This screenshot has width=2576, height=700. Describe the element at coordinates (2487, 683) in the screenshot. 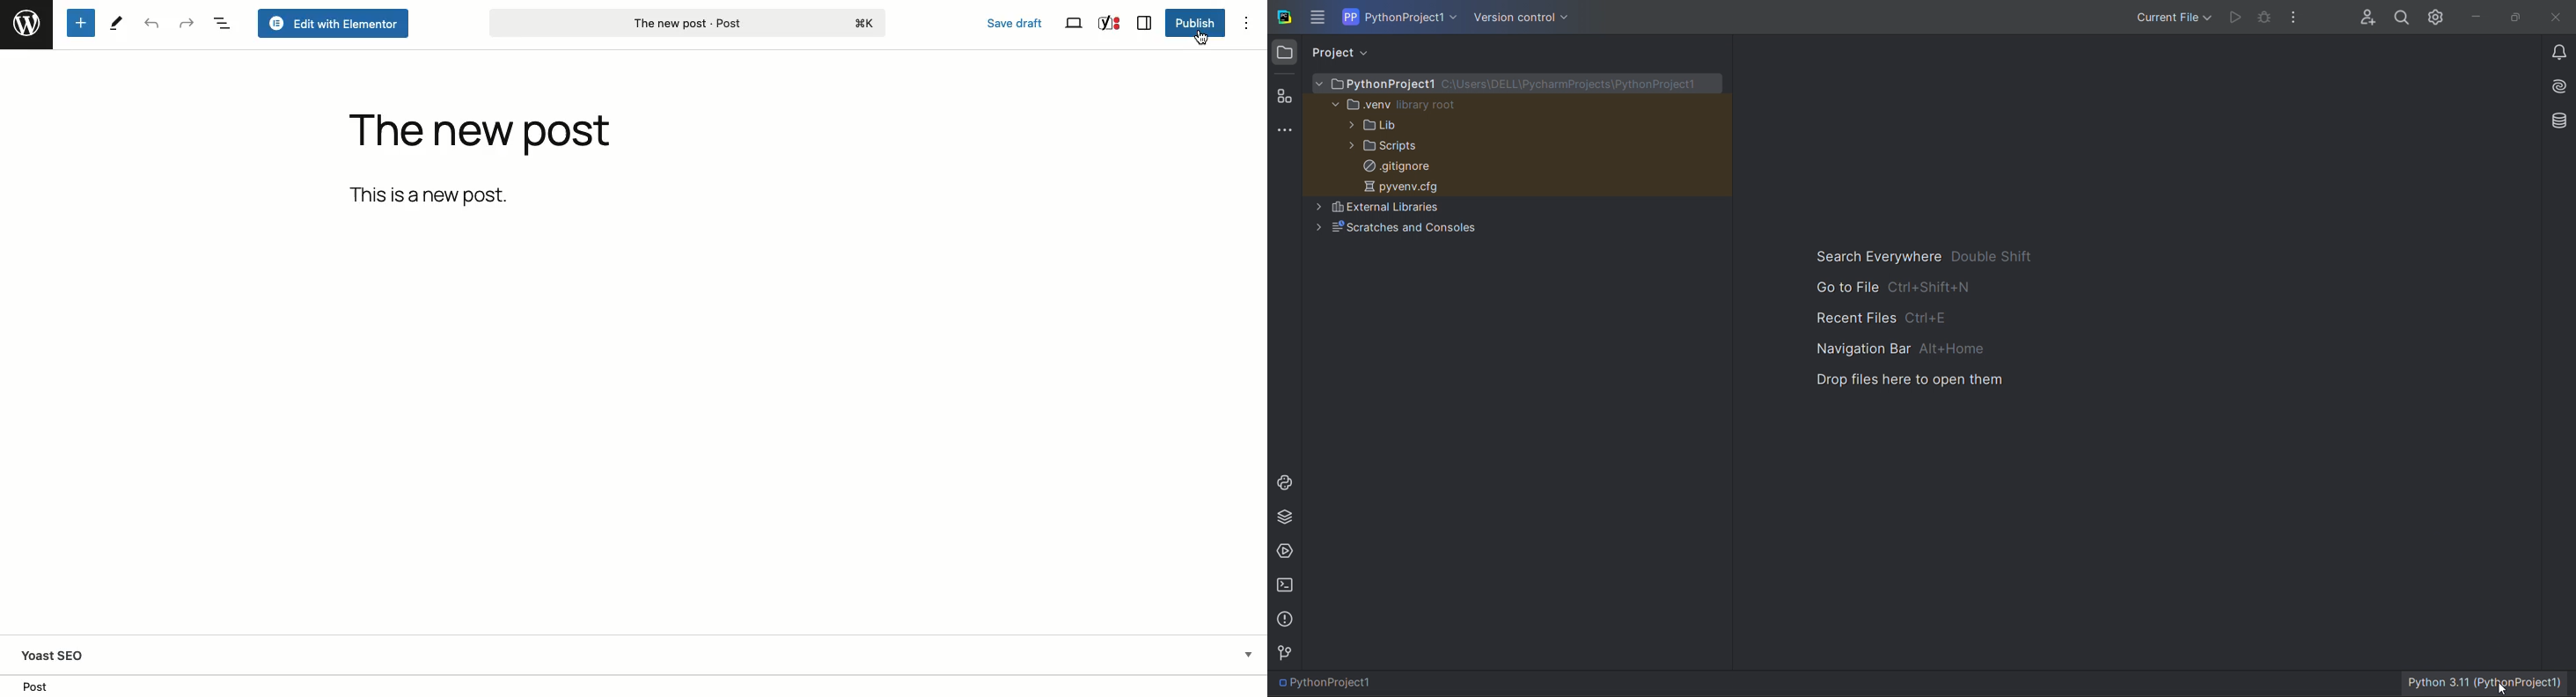

I see `interpreter` at that location.